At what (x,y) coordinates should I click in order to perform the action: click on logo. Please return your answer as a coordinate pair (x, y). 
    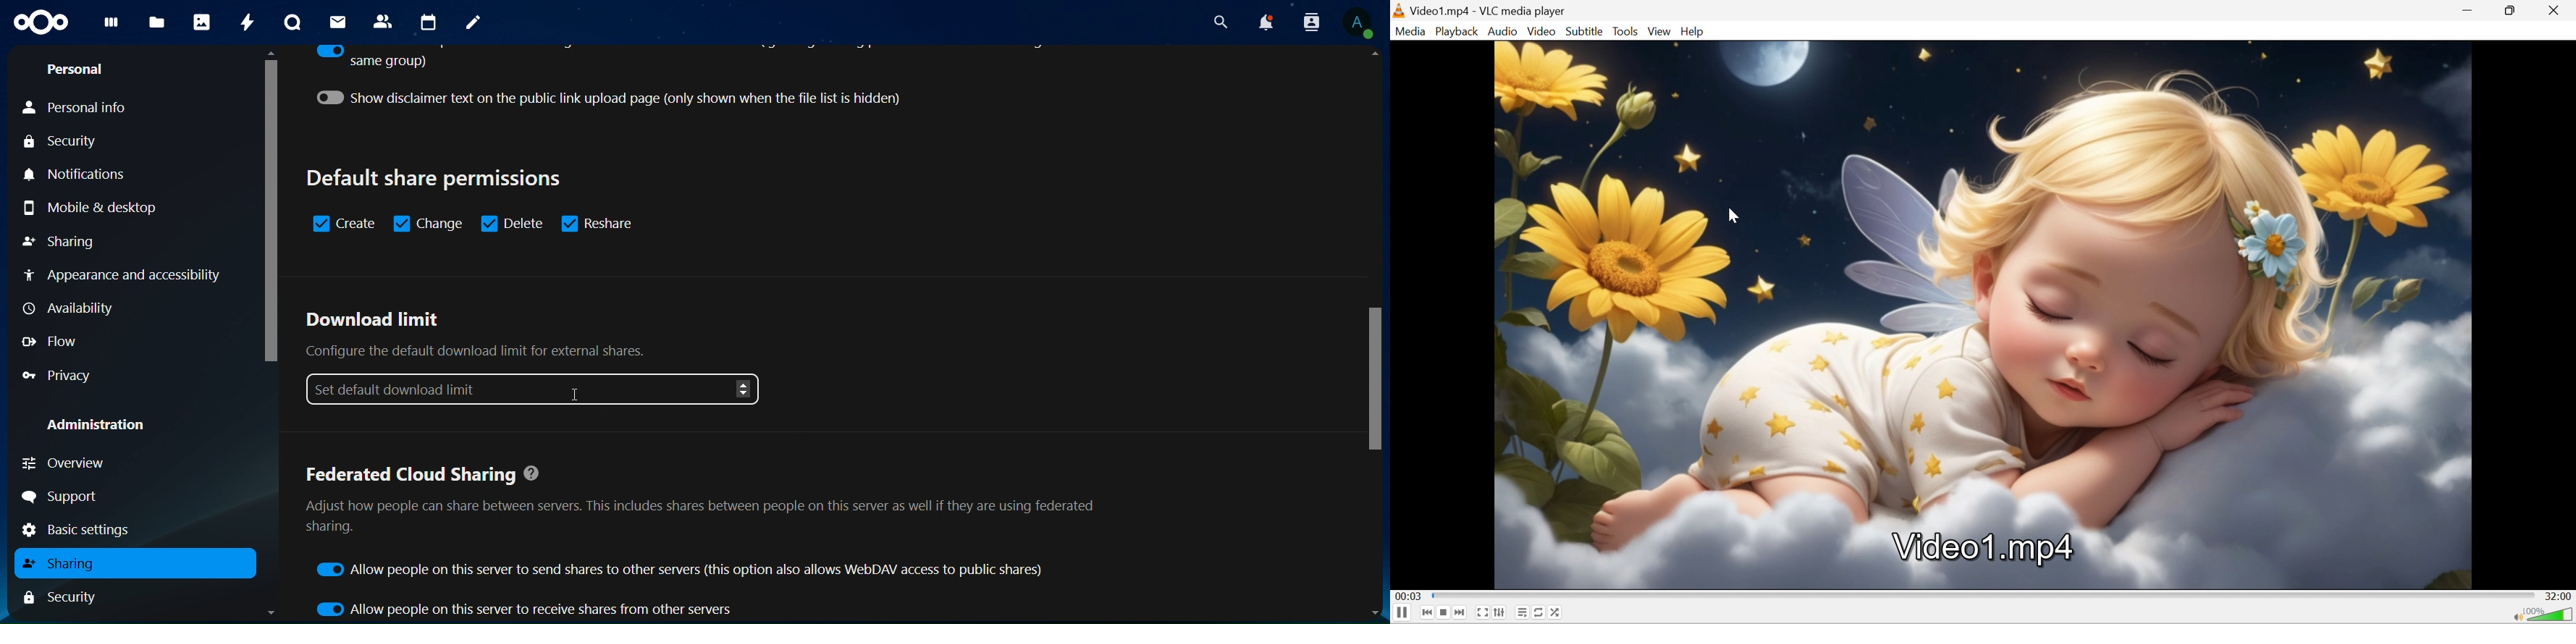
    Looking at the image, I should click on (1400, 11).